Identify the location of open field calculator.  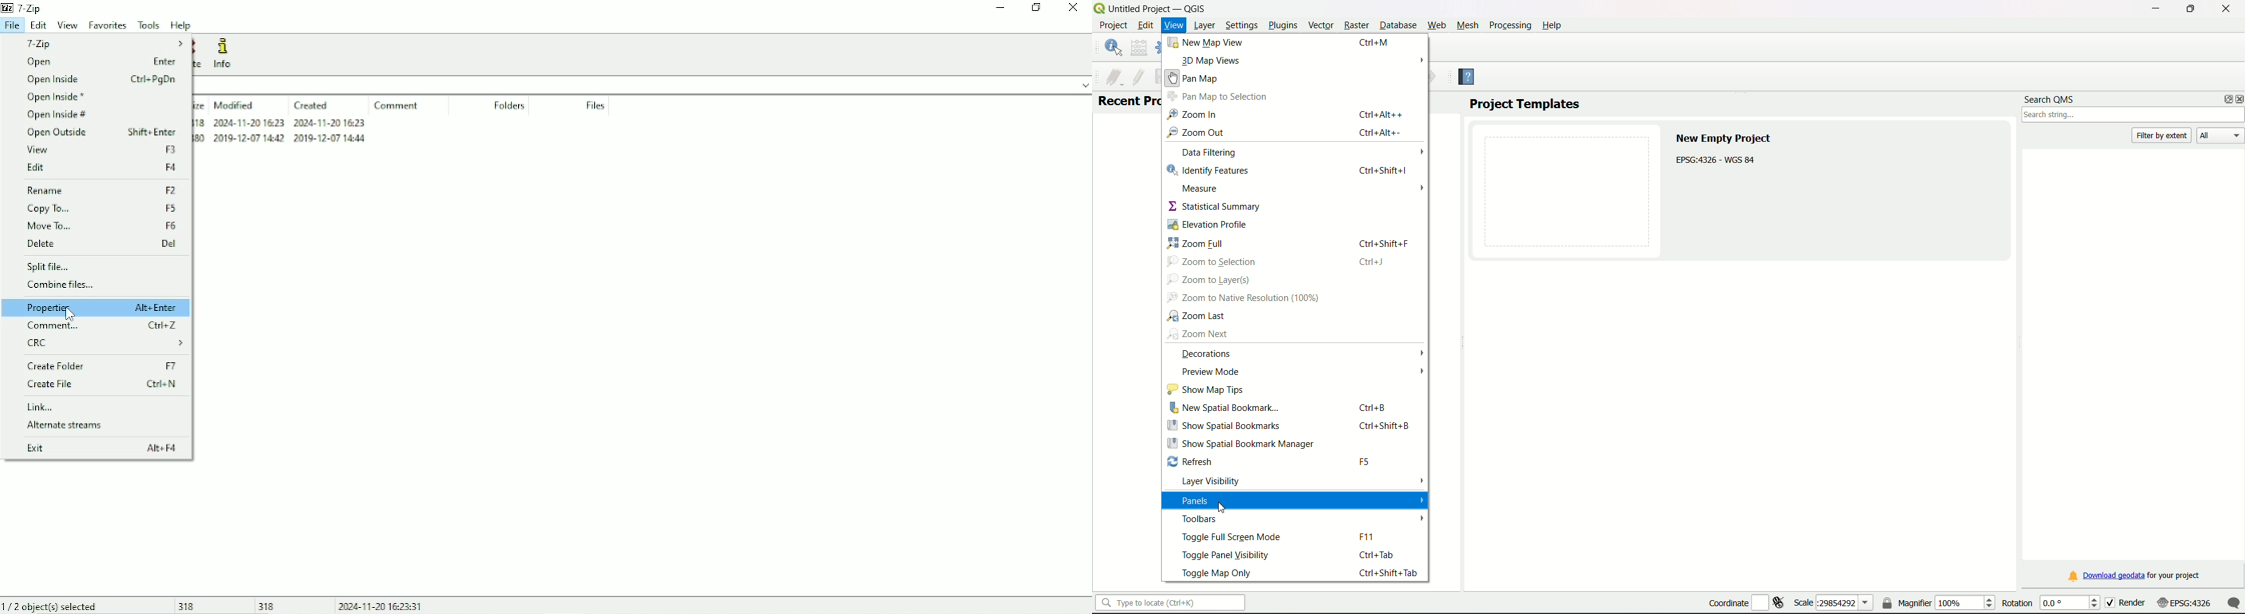
(1139, 47).